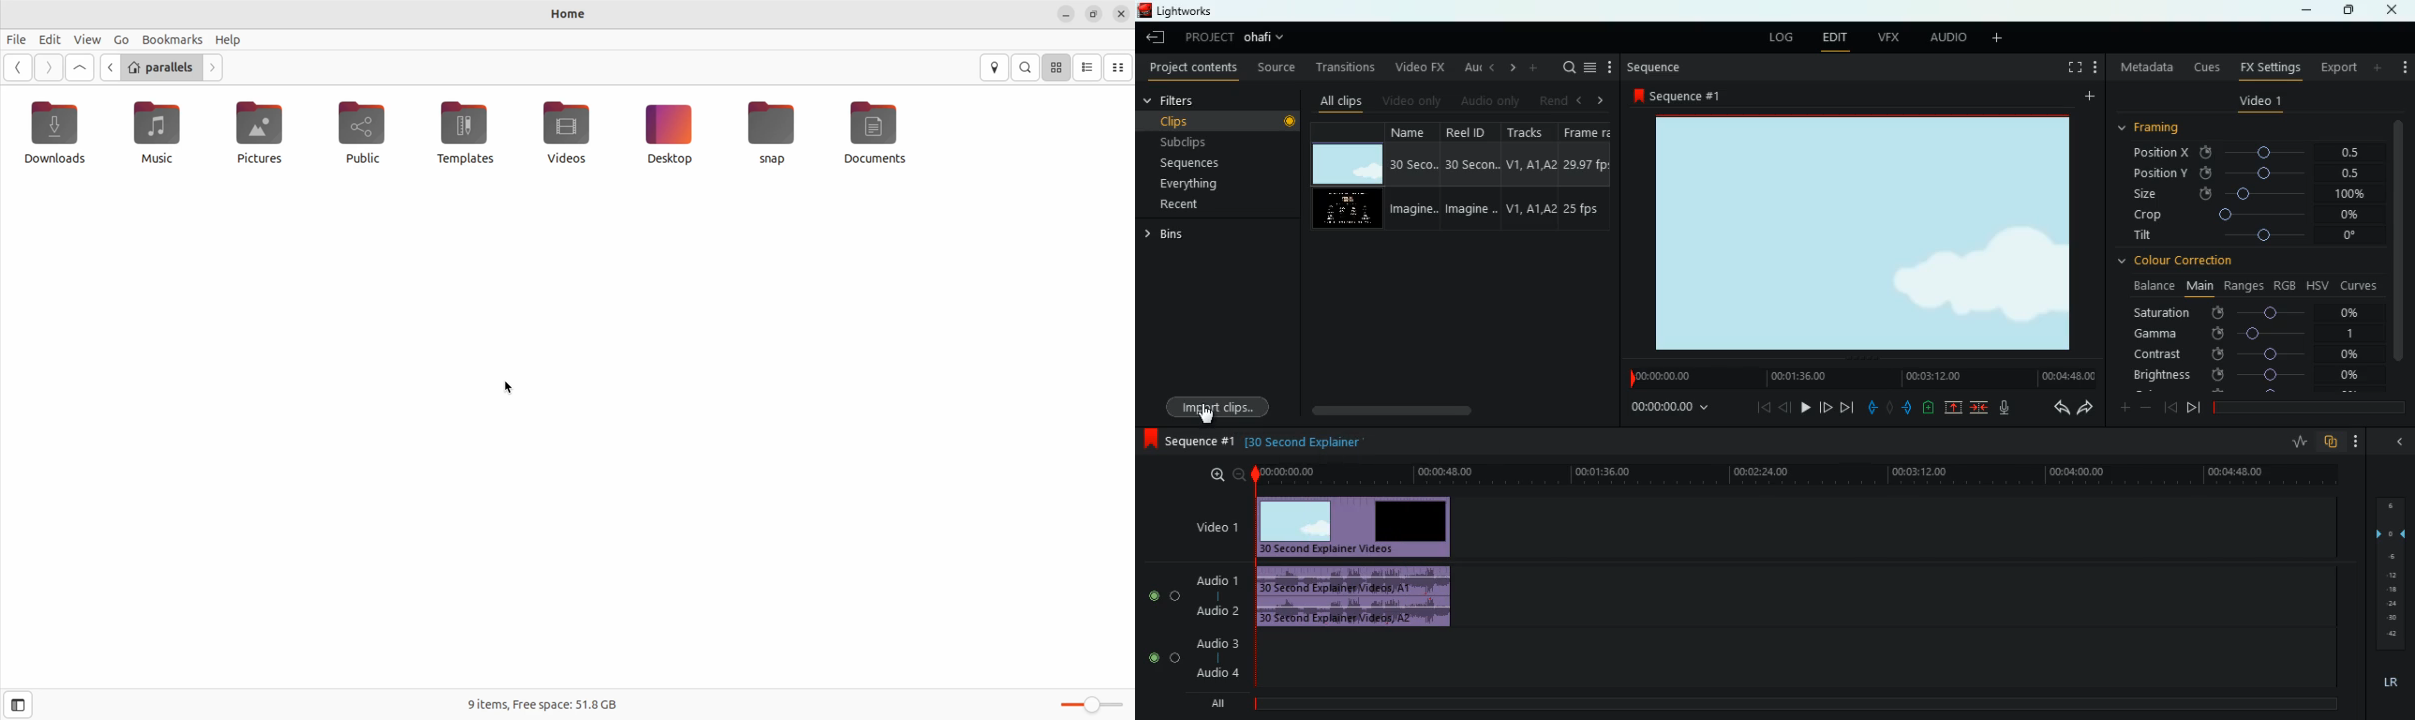 This screenshot has height=728, width=2436. Describe the element at coordinates (160, 67) in the screenshot. I see `parallels` at that location.